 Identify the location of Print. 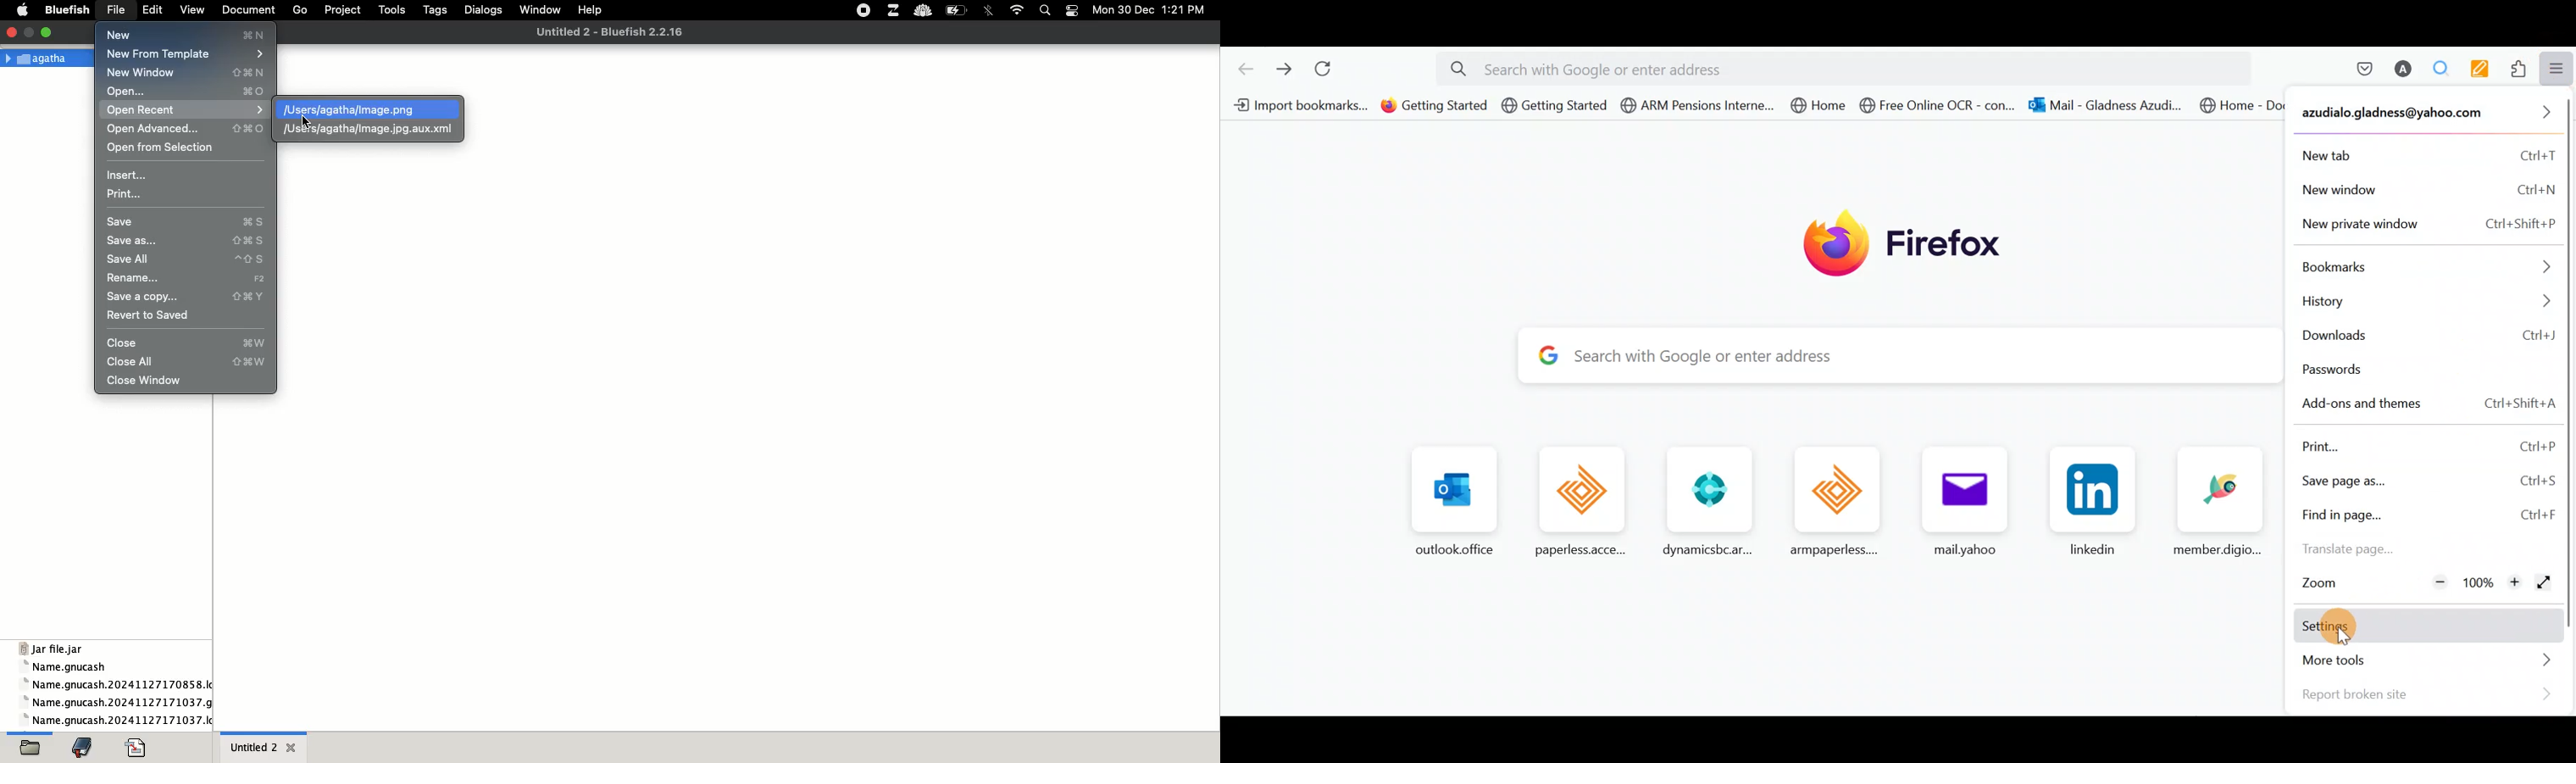
(2426, 444).